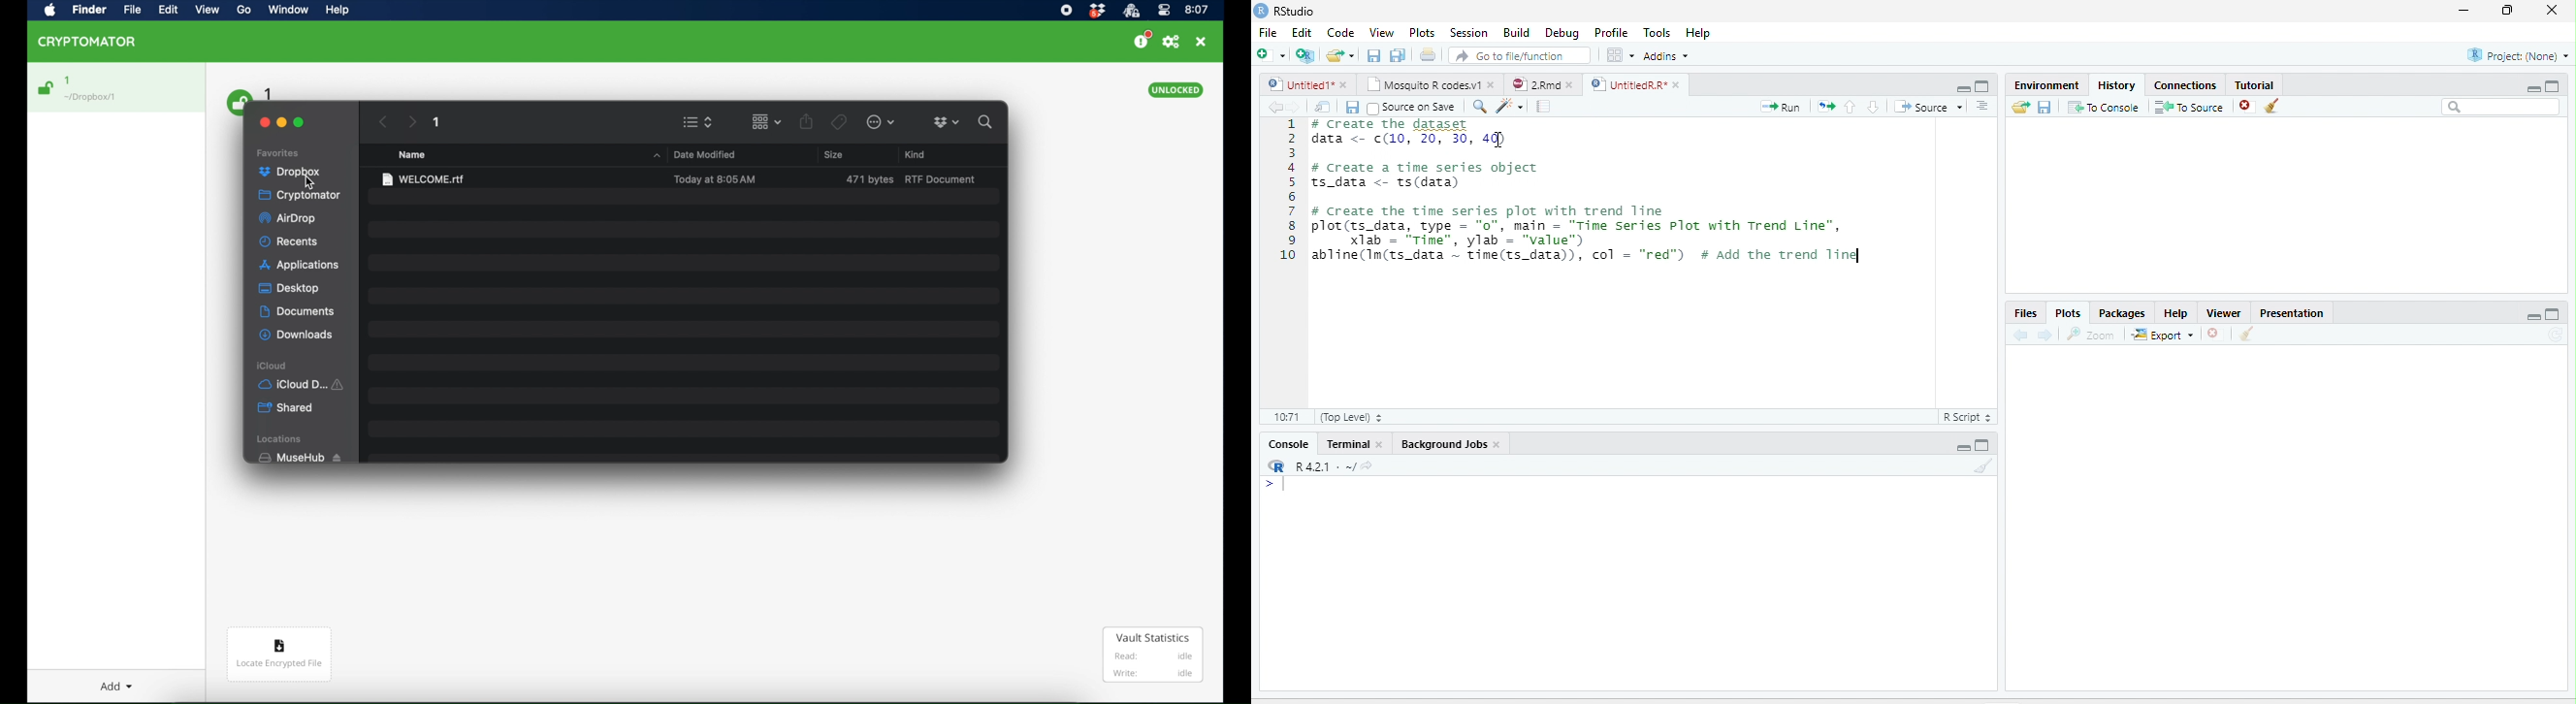  What do you see at coordinates (2045, 335) in the screenshot?
I see `Next plot` at bounding box center [2045, 335].